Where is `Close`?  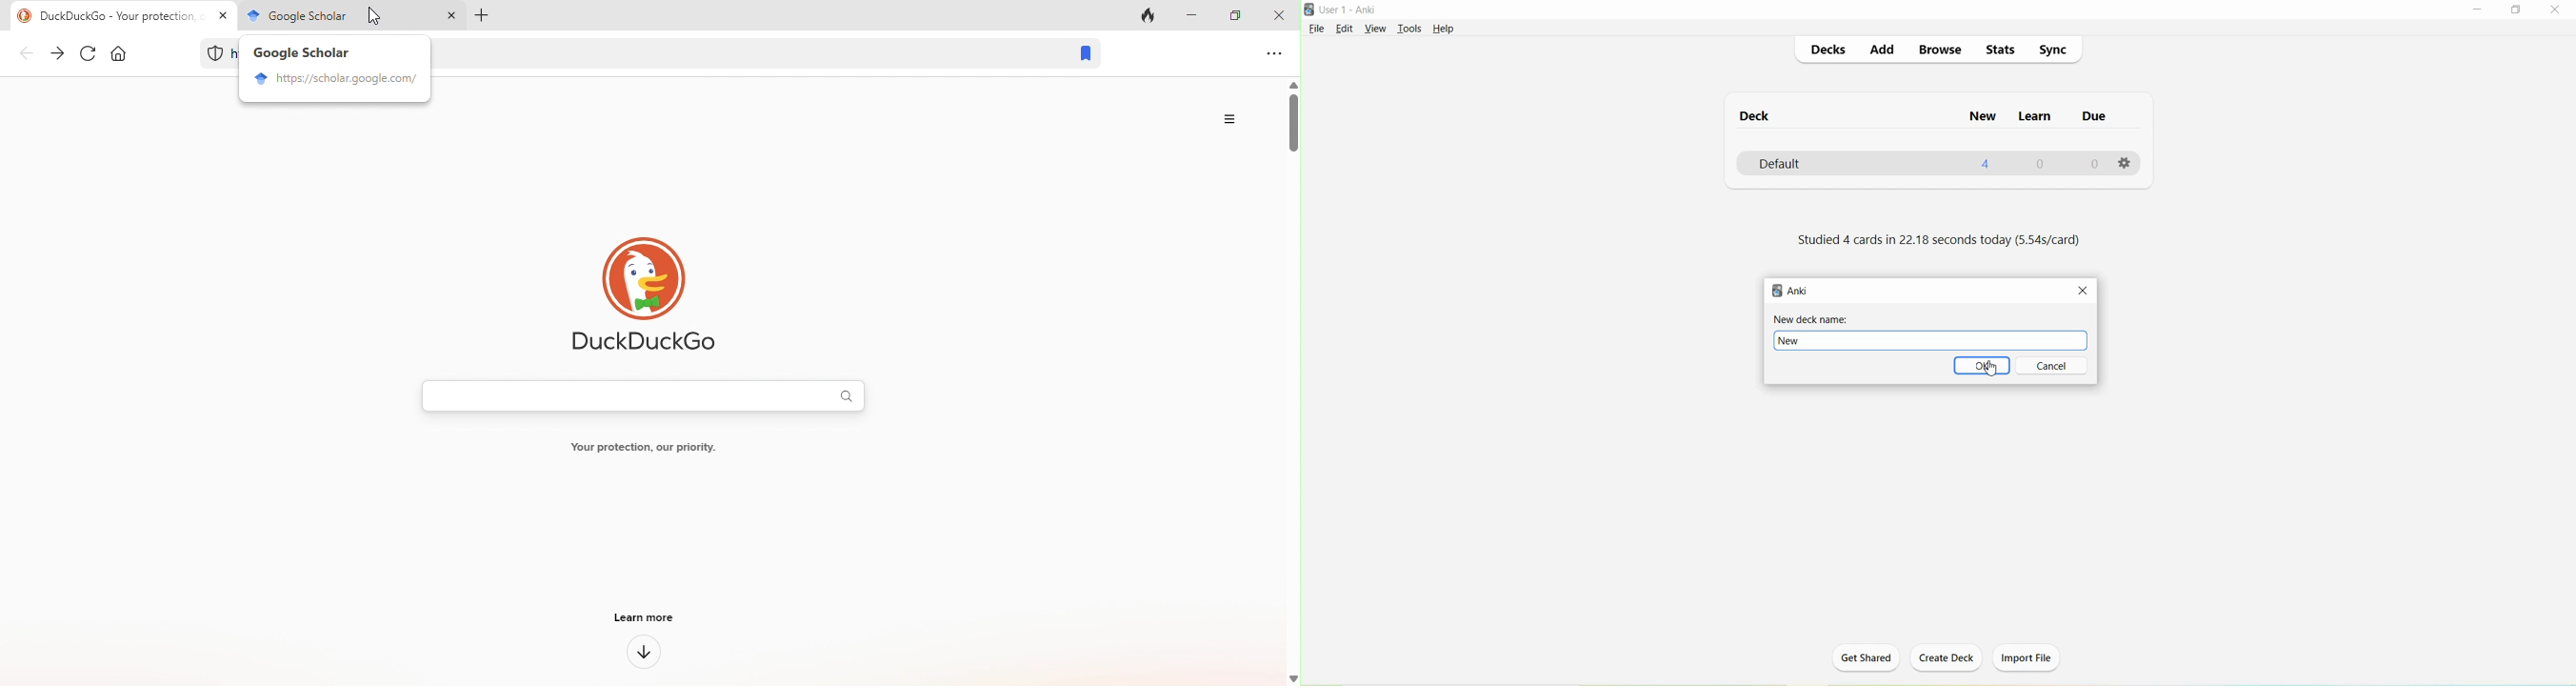 Close is located at coordinates (2083, 289).